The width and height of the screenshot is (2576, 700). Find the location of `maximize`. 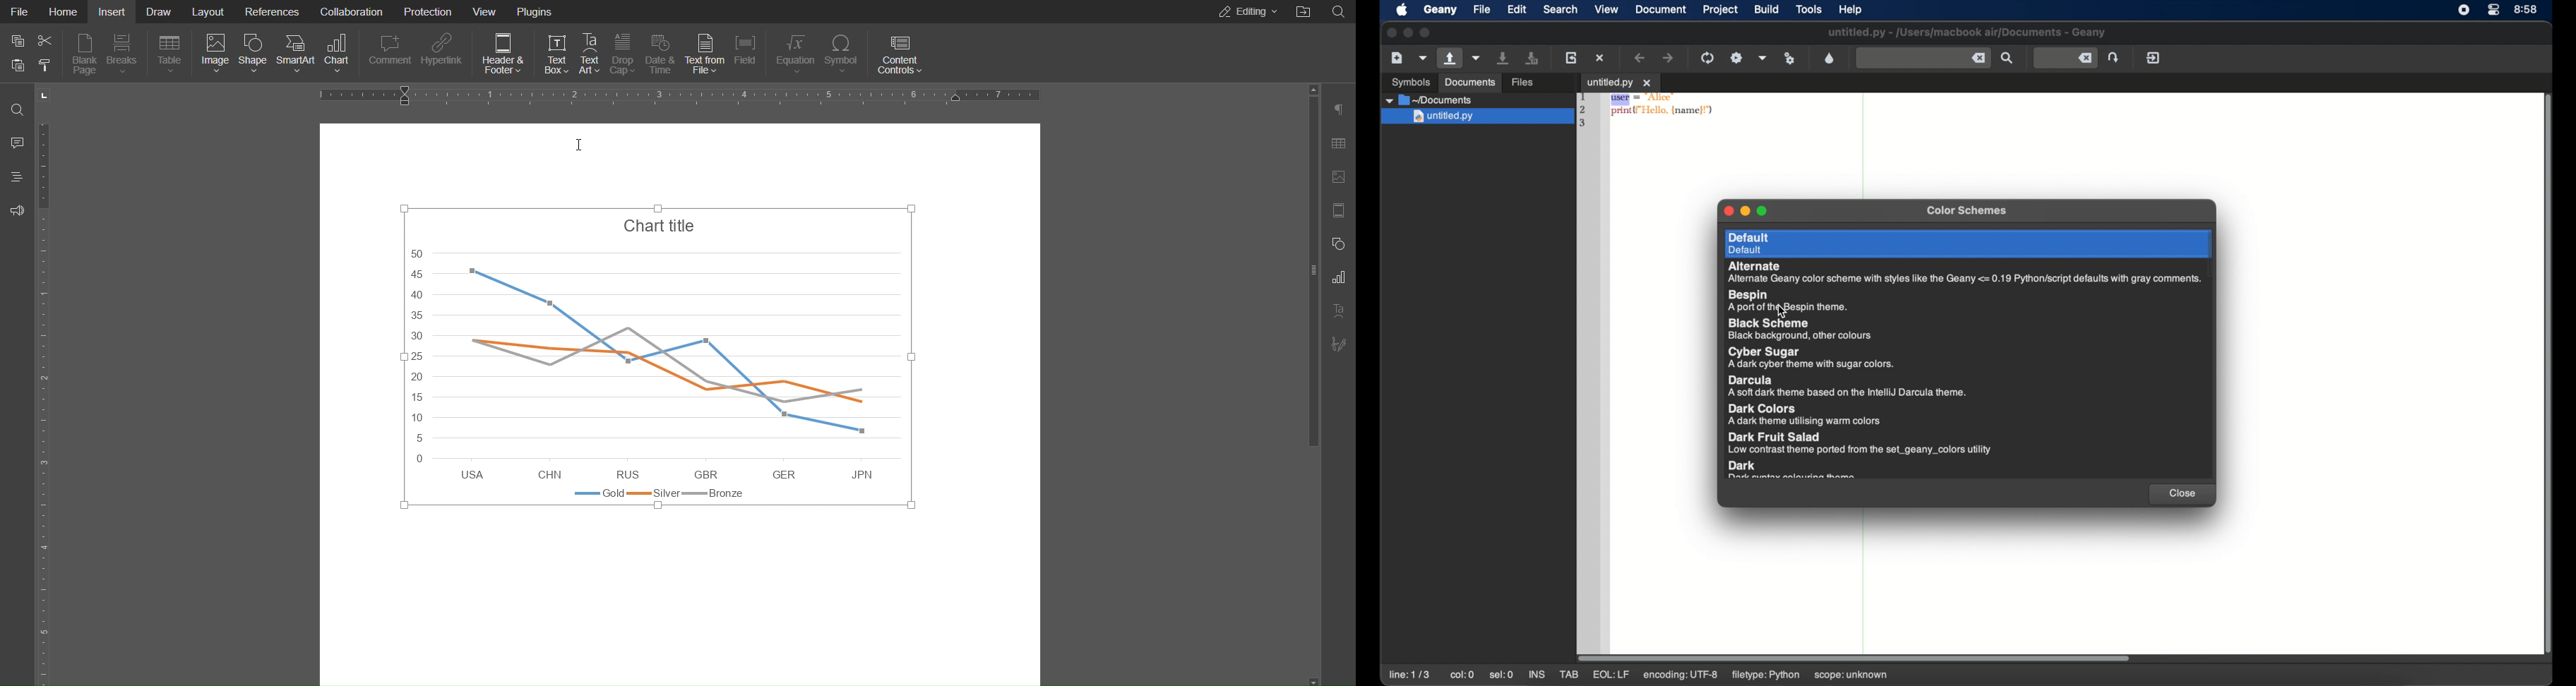

maximize is located at coordinates (1426, 33).